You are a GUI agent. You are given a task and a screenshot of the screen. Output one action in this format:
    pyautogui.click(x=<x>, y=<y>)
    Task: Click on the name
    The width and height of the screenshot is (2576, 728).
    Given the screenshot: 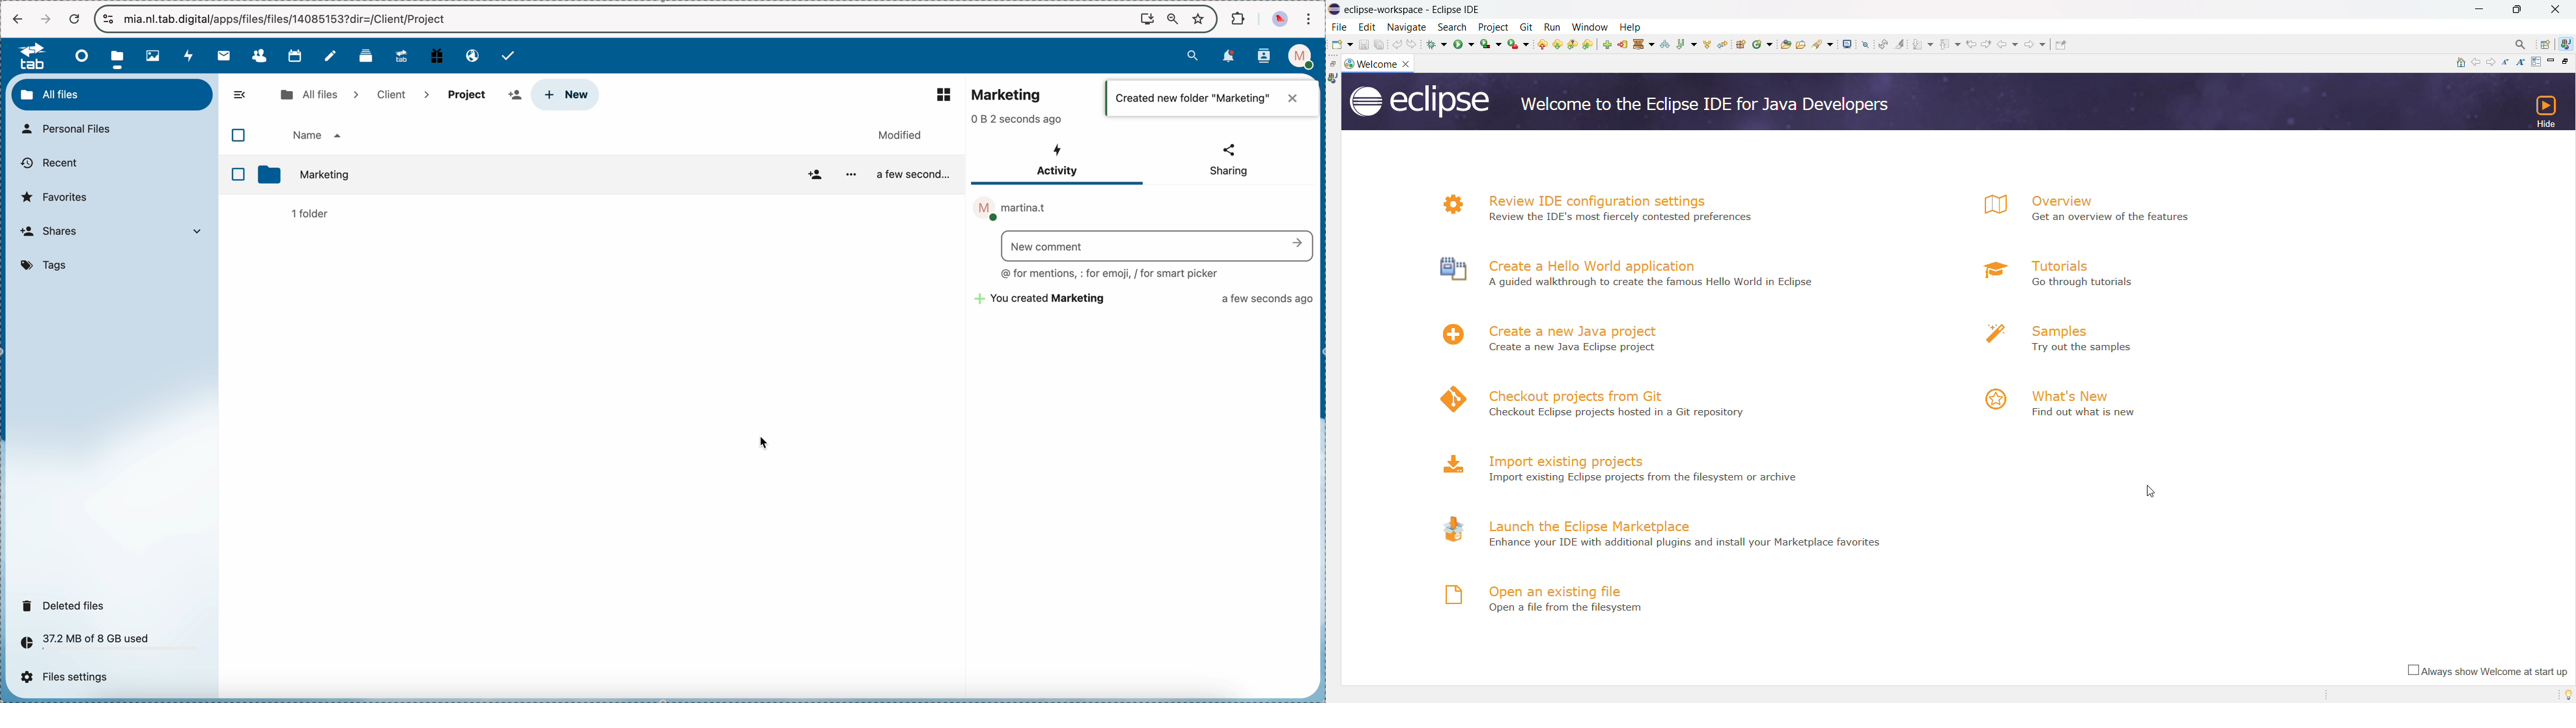 What is the action you would take?
    pyautogui.click(x=317, y=135)
    